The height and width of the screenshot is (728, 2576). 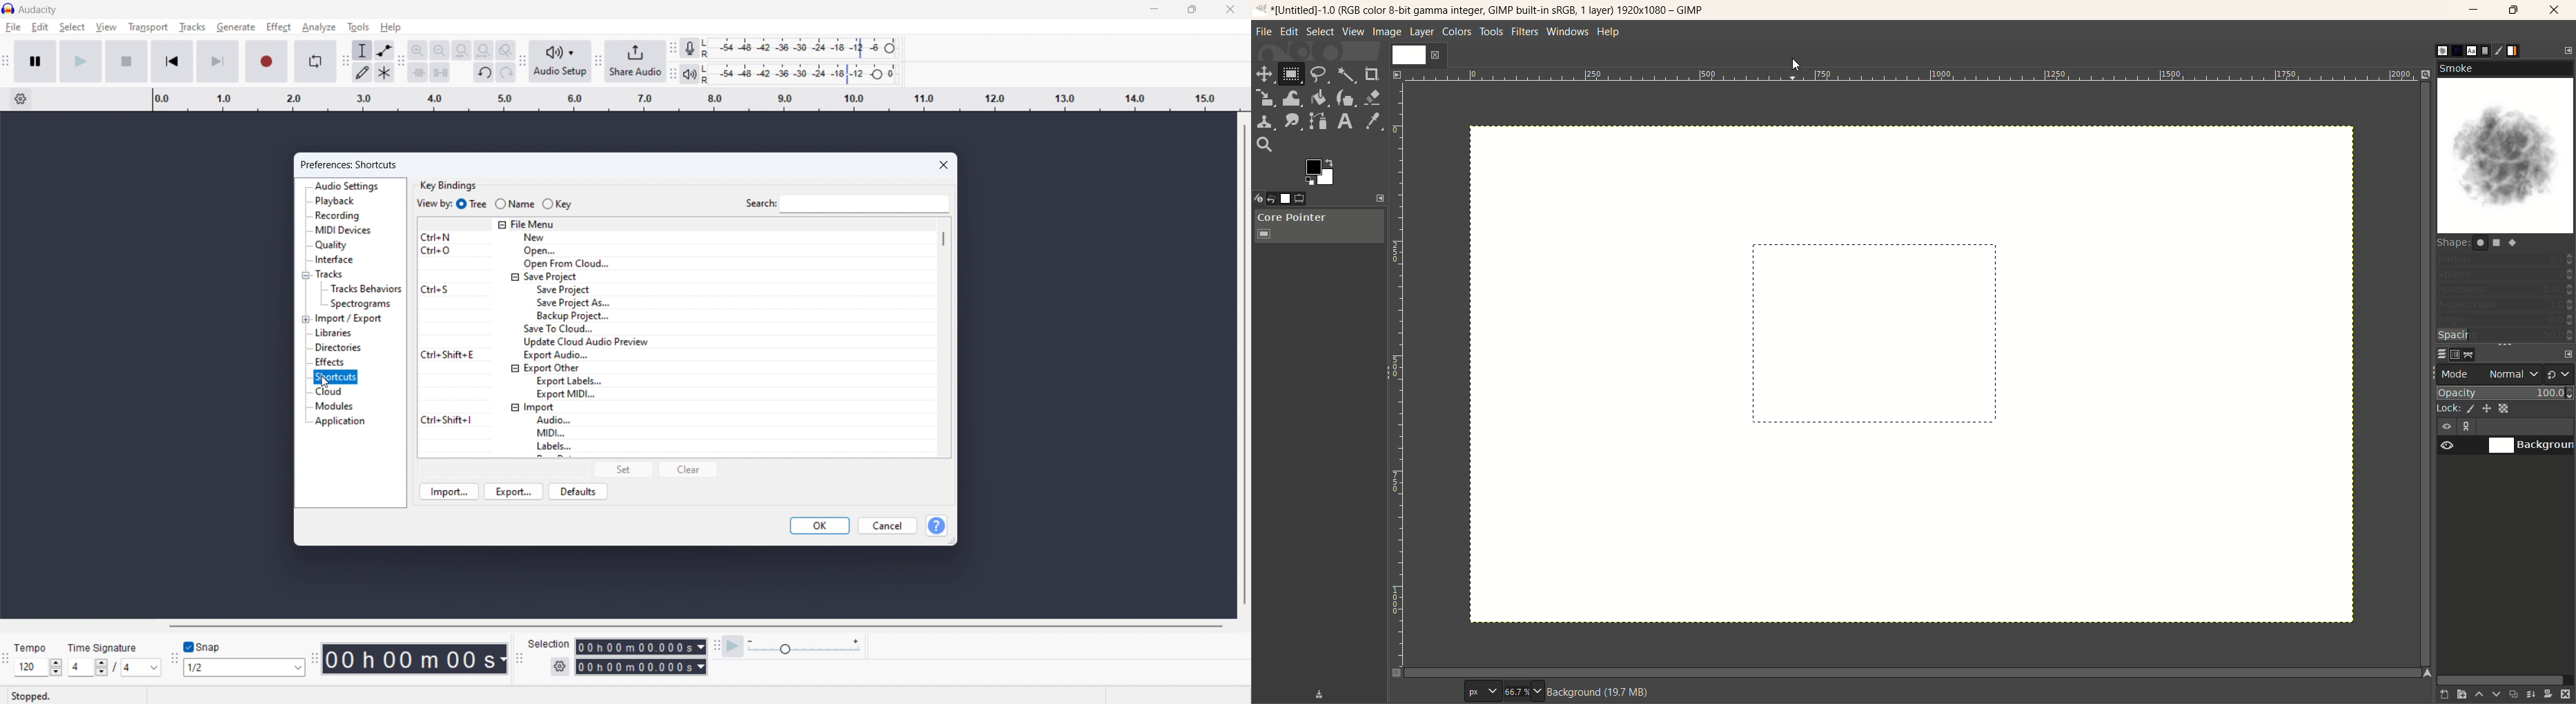 What do you see at coordinates (102, 647) in the screenshot?
I see `Time Signature - indicates section for time signature of audio` at bounding box center [102, 647].